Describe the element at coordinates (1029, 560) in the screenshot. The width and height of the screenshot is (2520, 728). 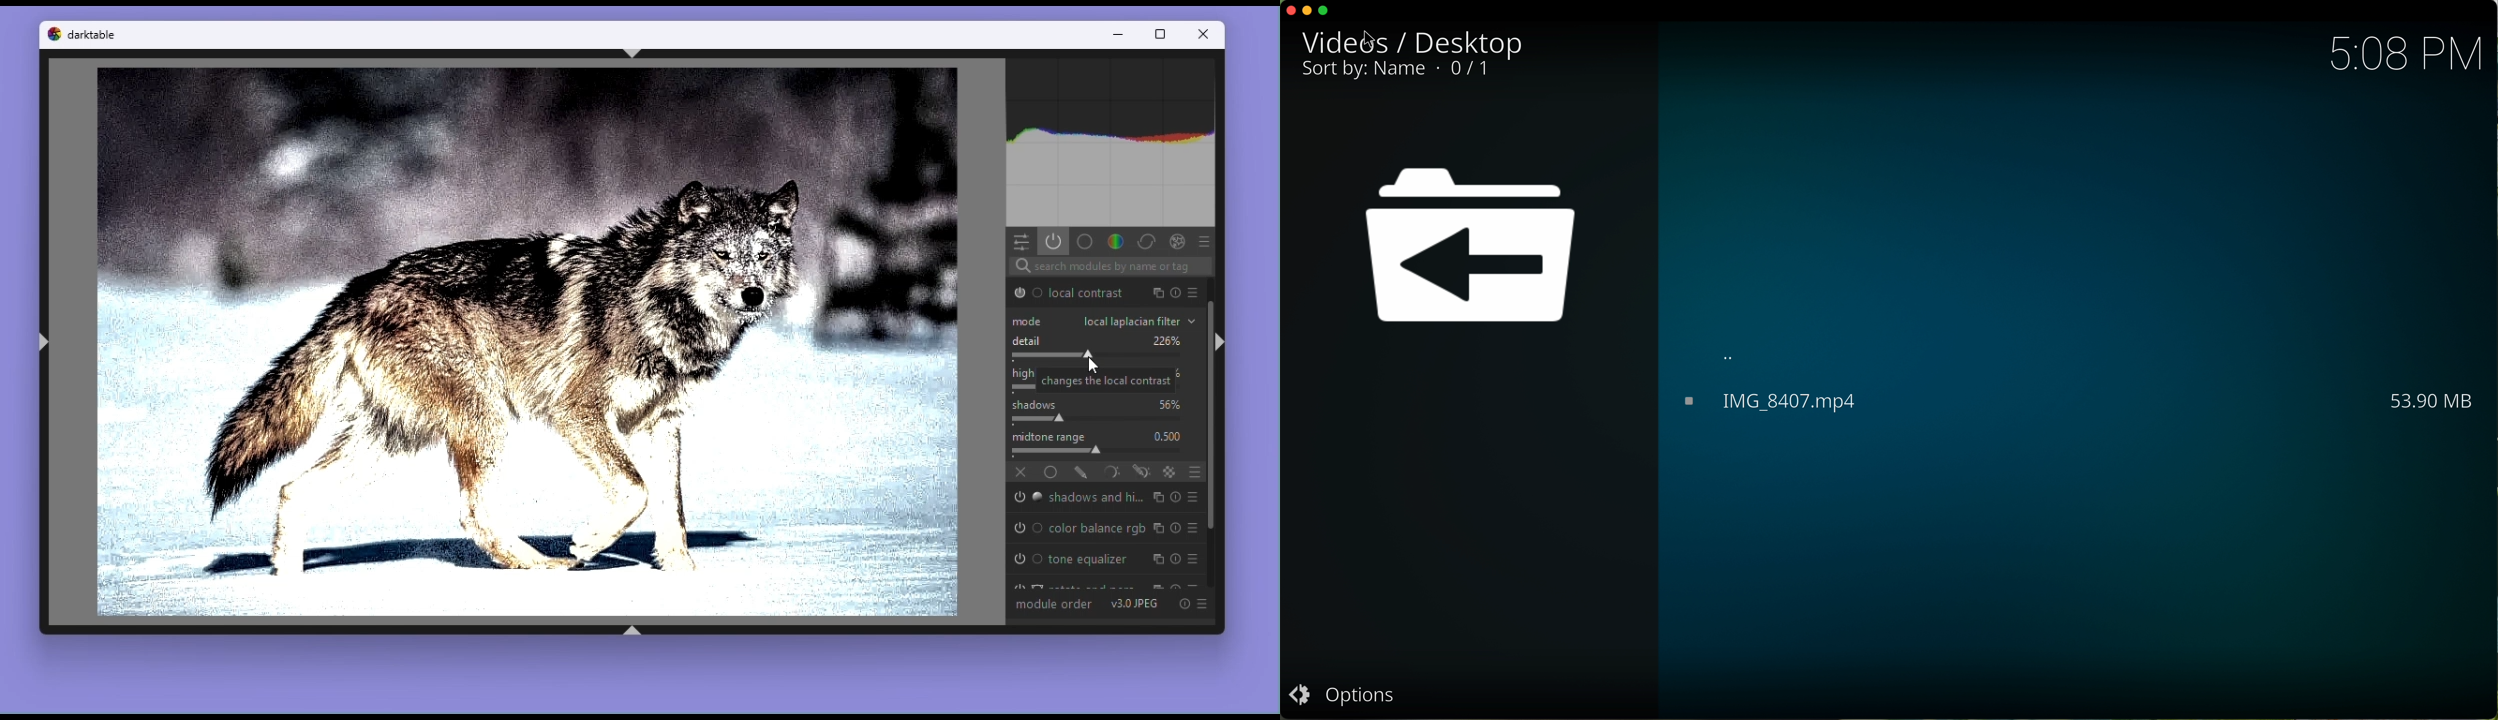
I see `'tone equalizer' is switched on` at that location.